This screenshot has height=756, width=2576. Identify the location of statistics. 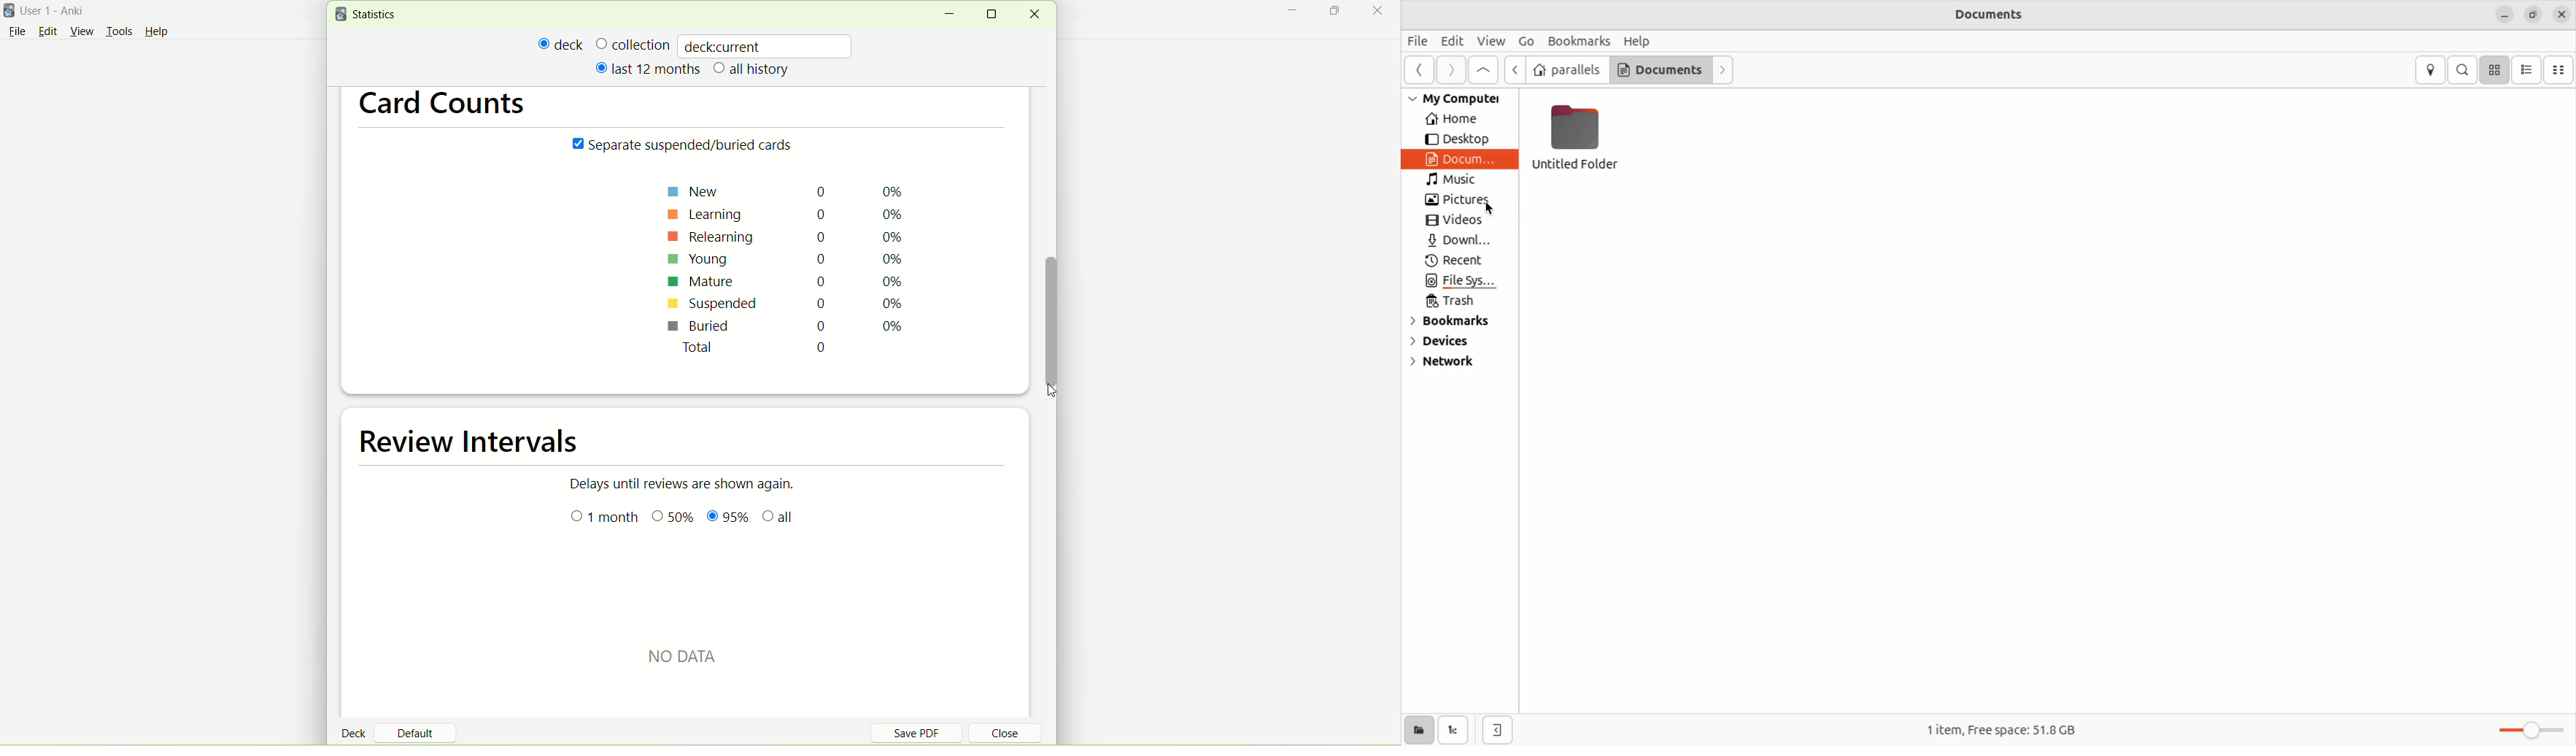
(369, 15).